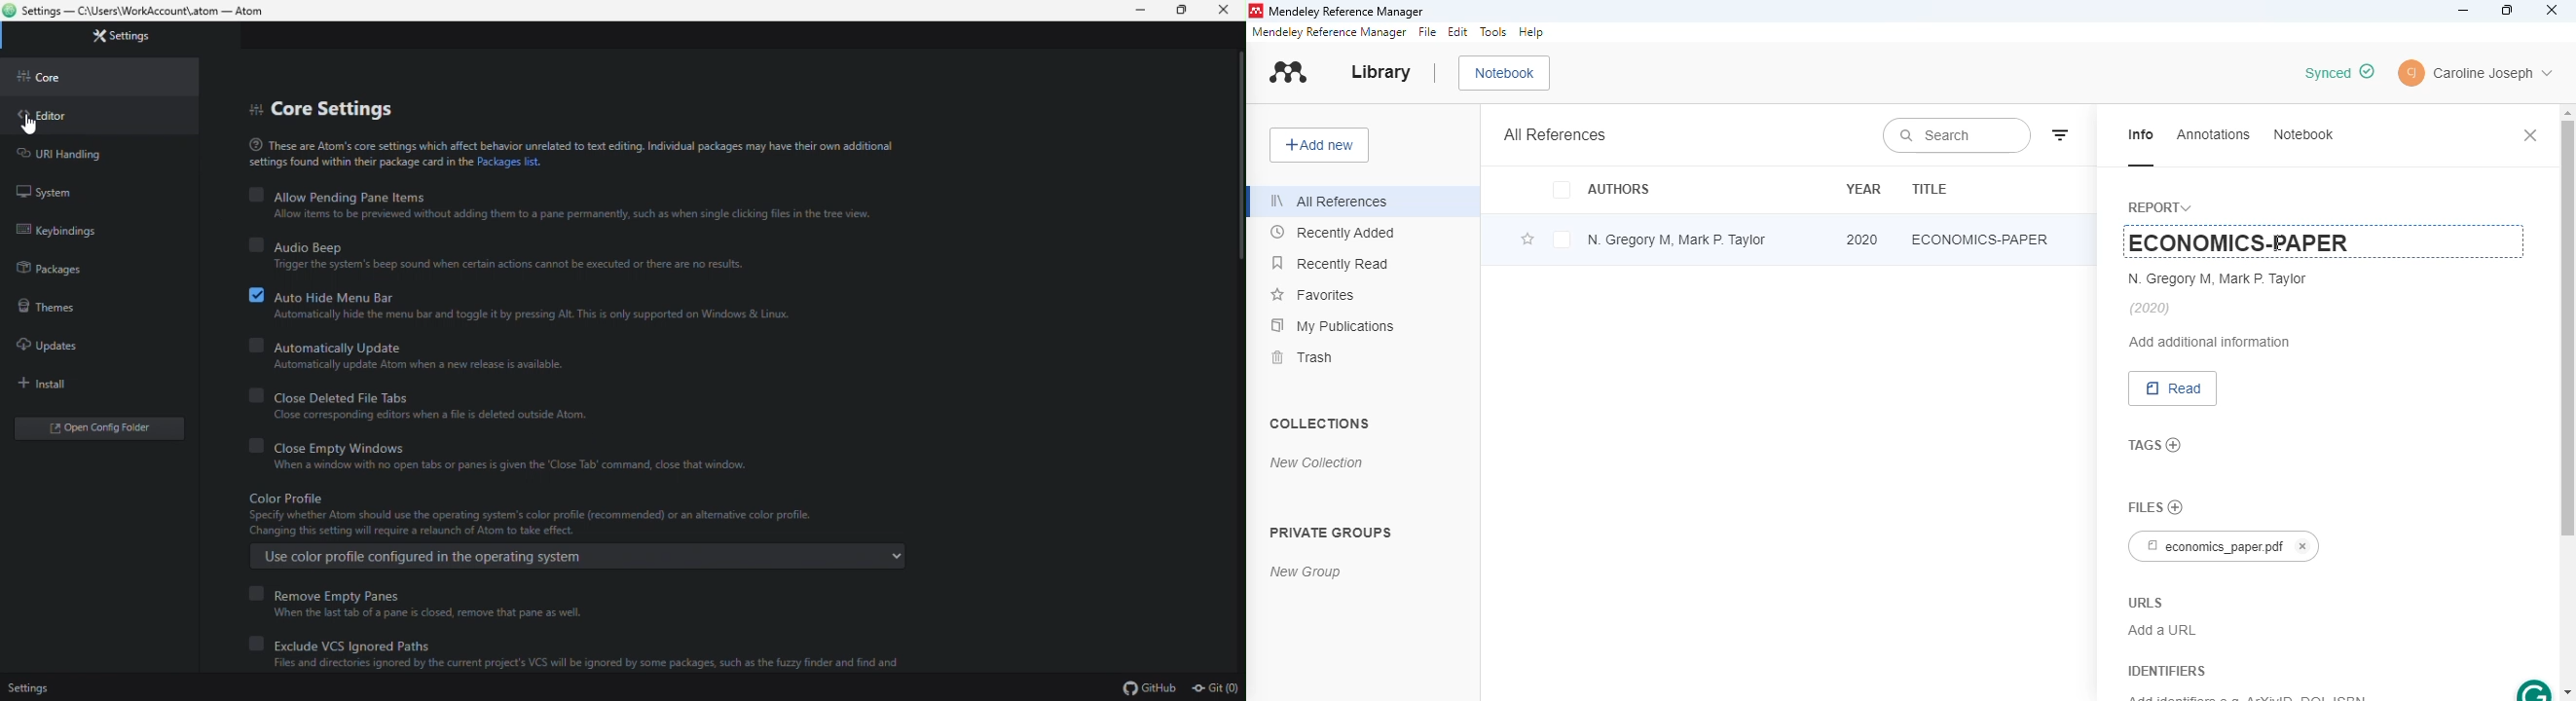 This screenshot has width=2576, height=728. Describe the element at coordinates (2566, 692) in the screenshot. I see `scroll down` at that location.